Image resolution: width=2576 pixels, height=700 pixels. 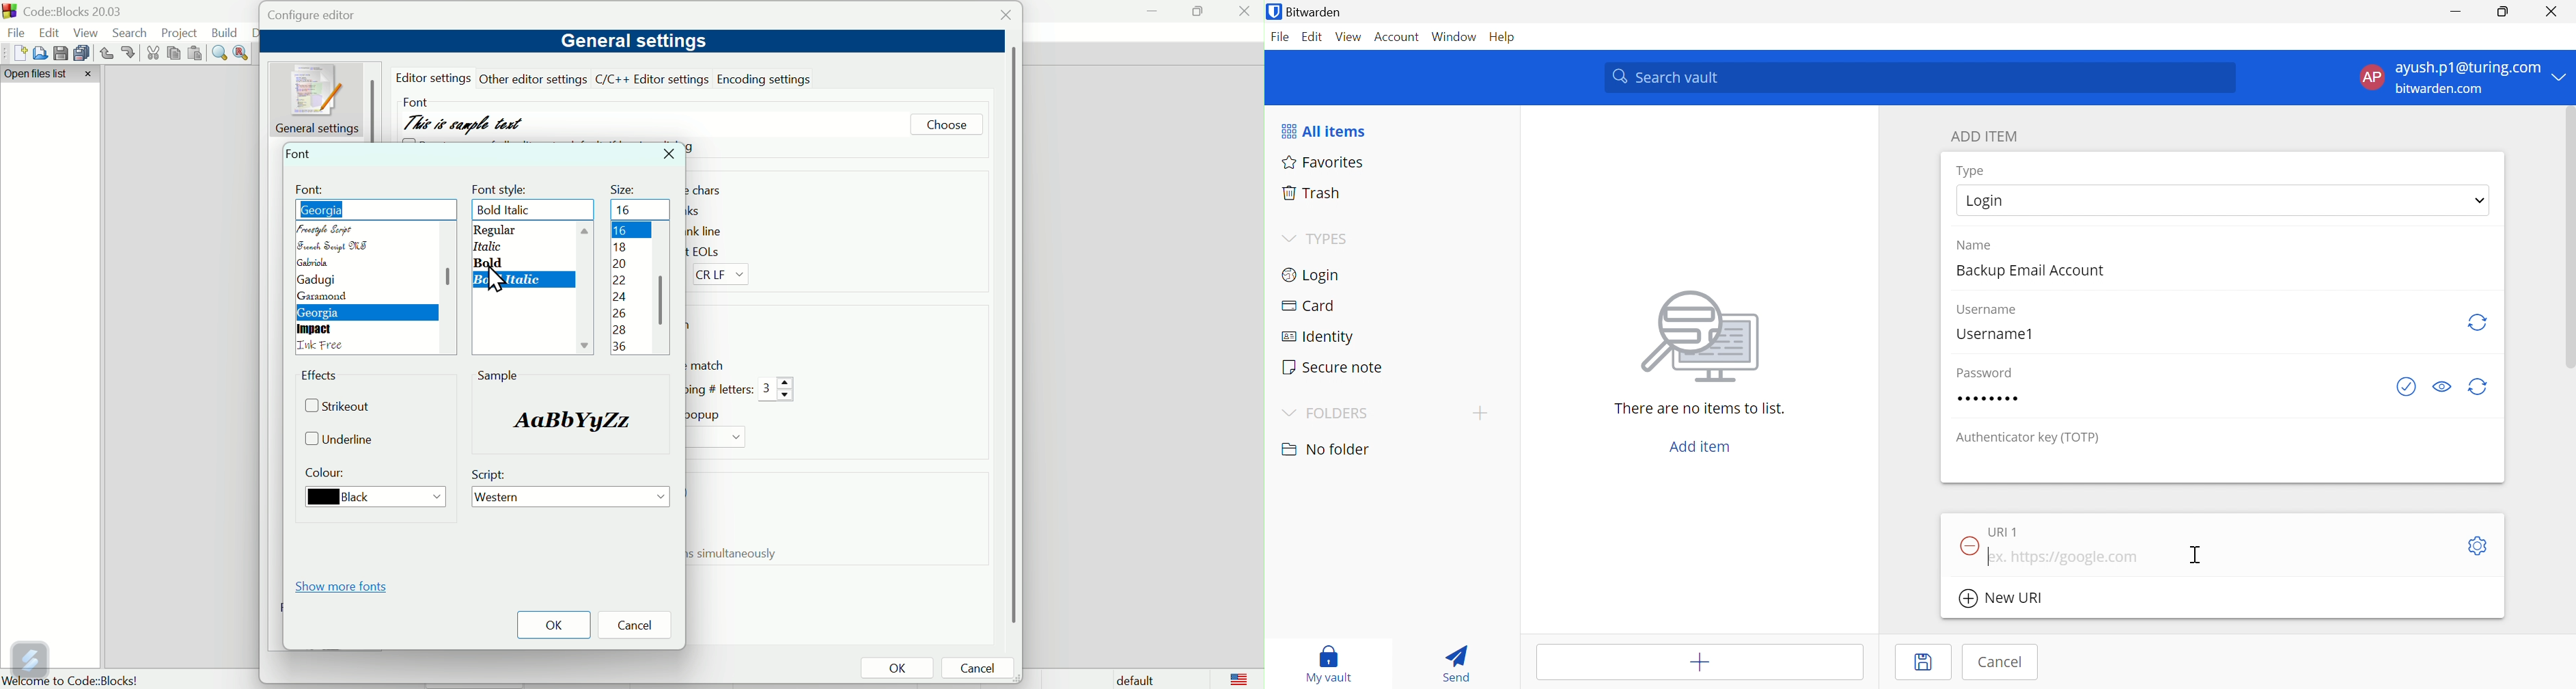 I want to click on Open file list, so click(x=52, y=75).